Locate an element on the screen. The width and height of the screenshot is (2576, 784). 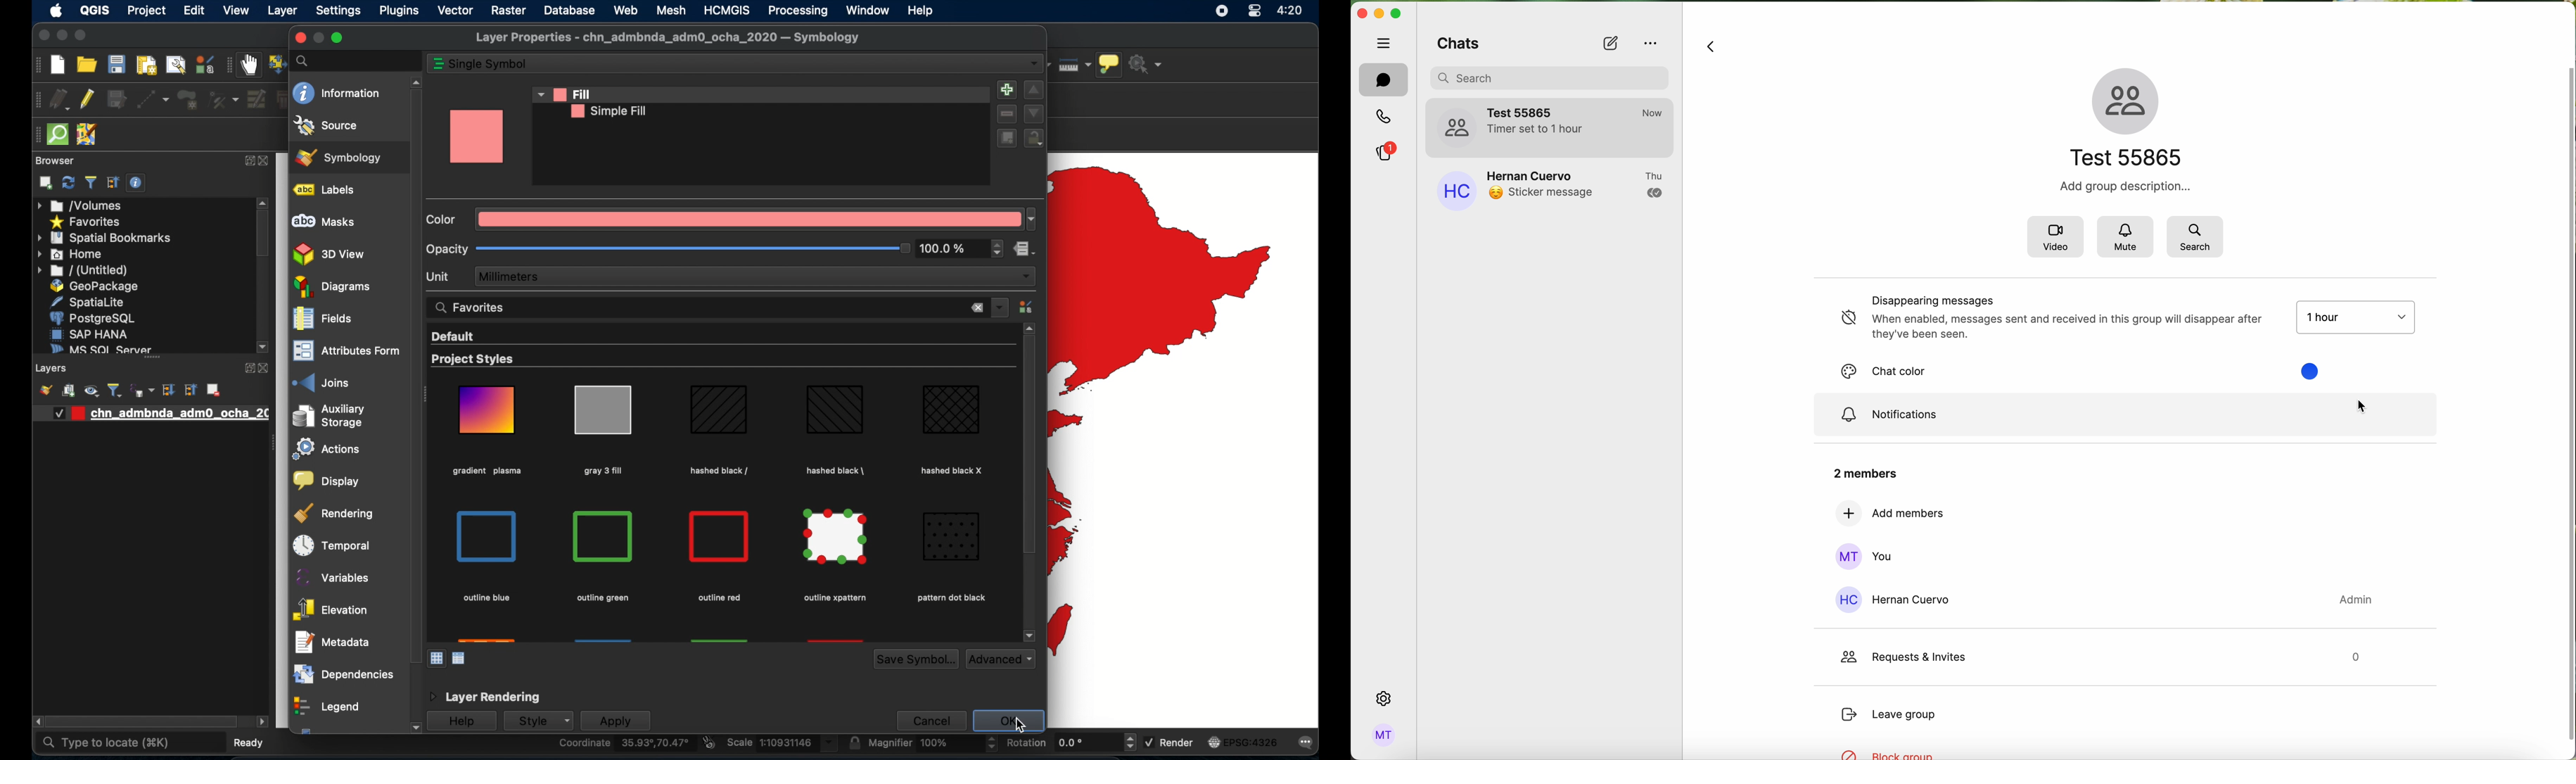
cursor is located at coordinates (1021, 723).